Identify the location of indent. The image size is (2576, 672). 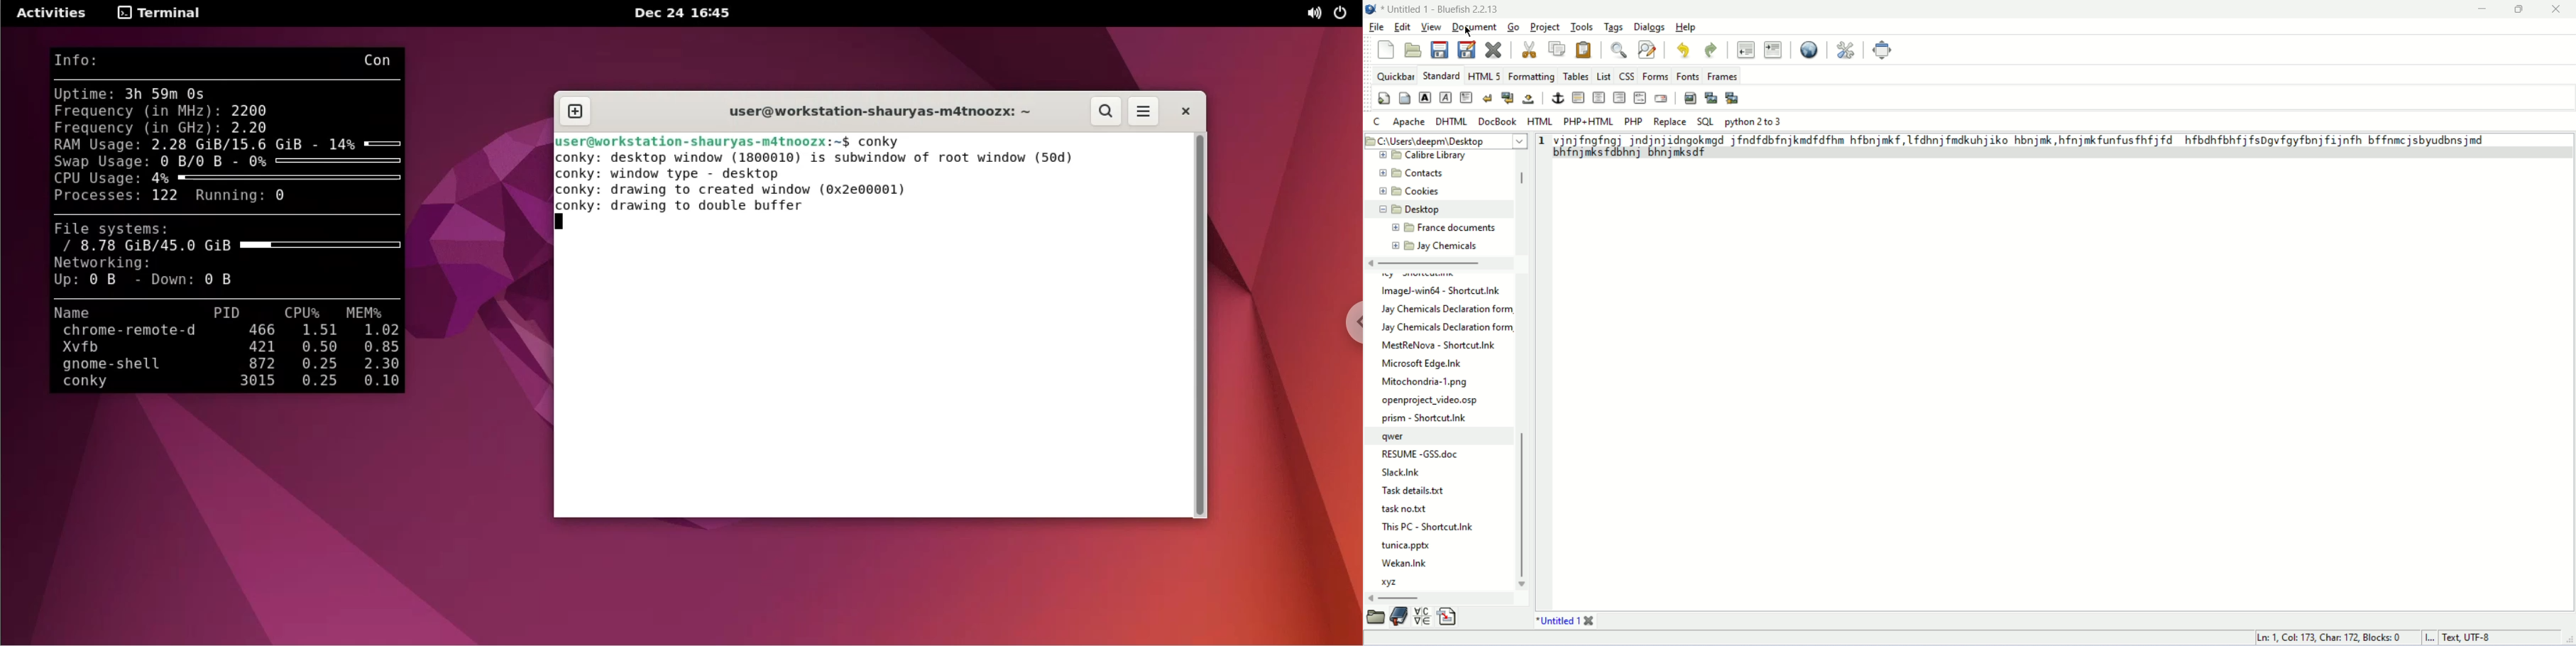
(1772, 49).